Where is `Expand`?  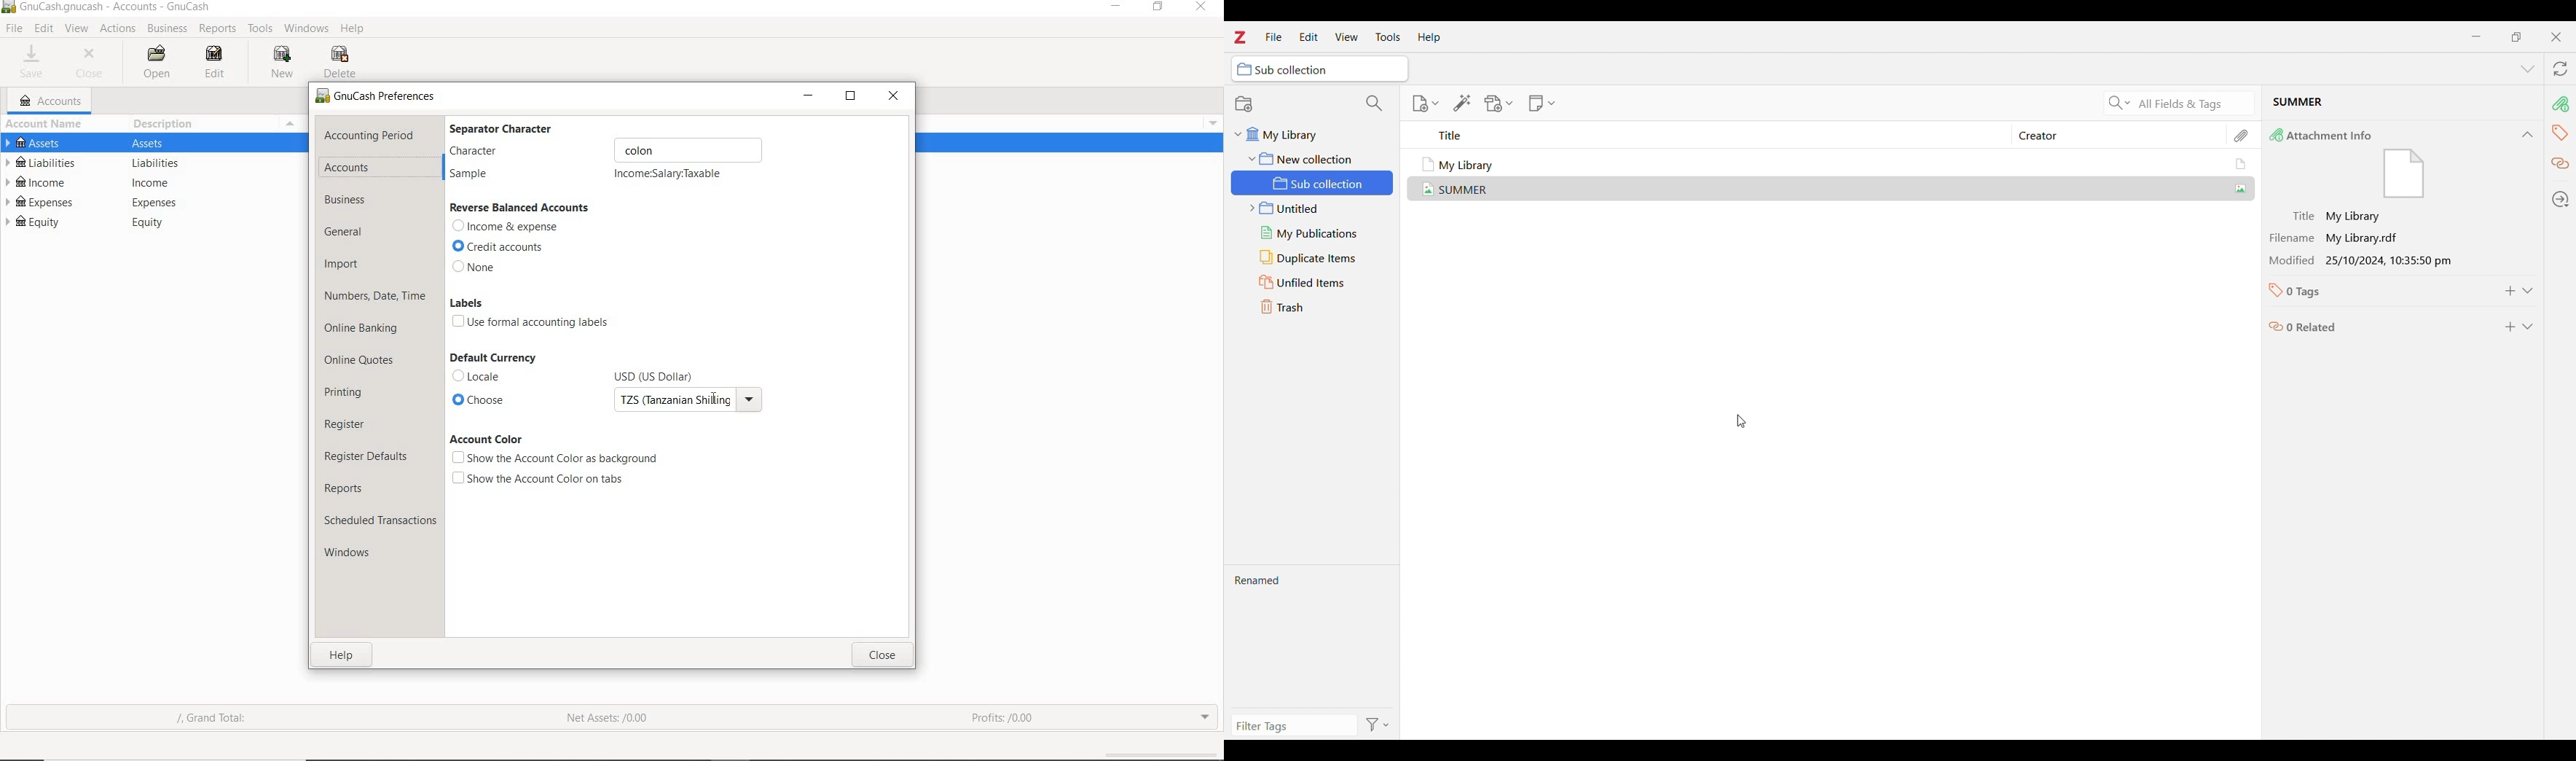 Expand is located at coordinates (2528, 291).